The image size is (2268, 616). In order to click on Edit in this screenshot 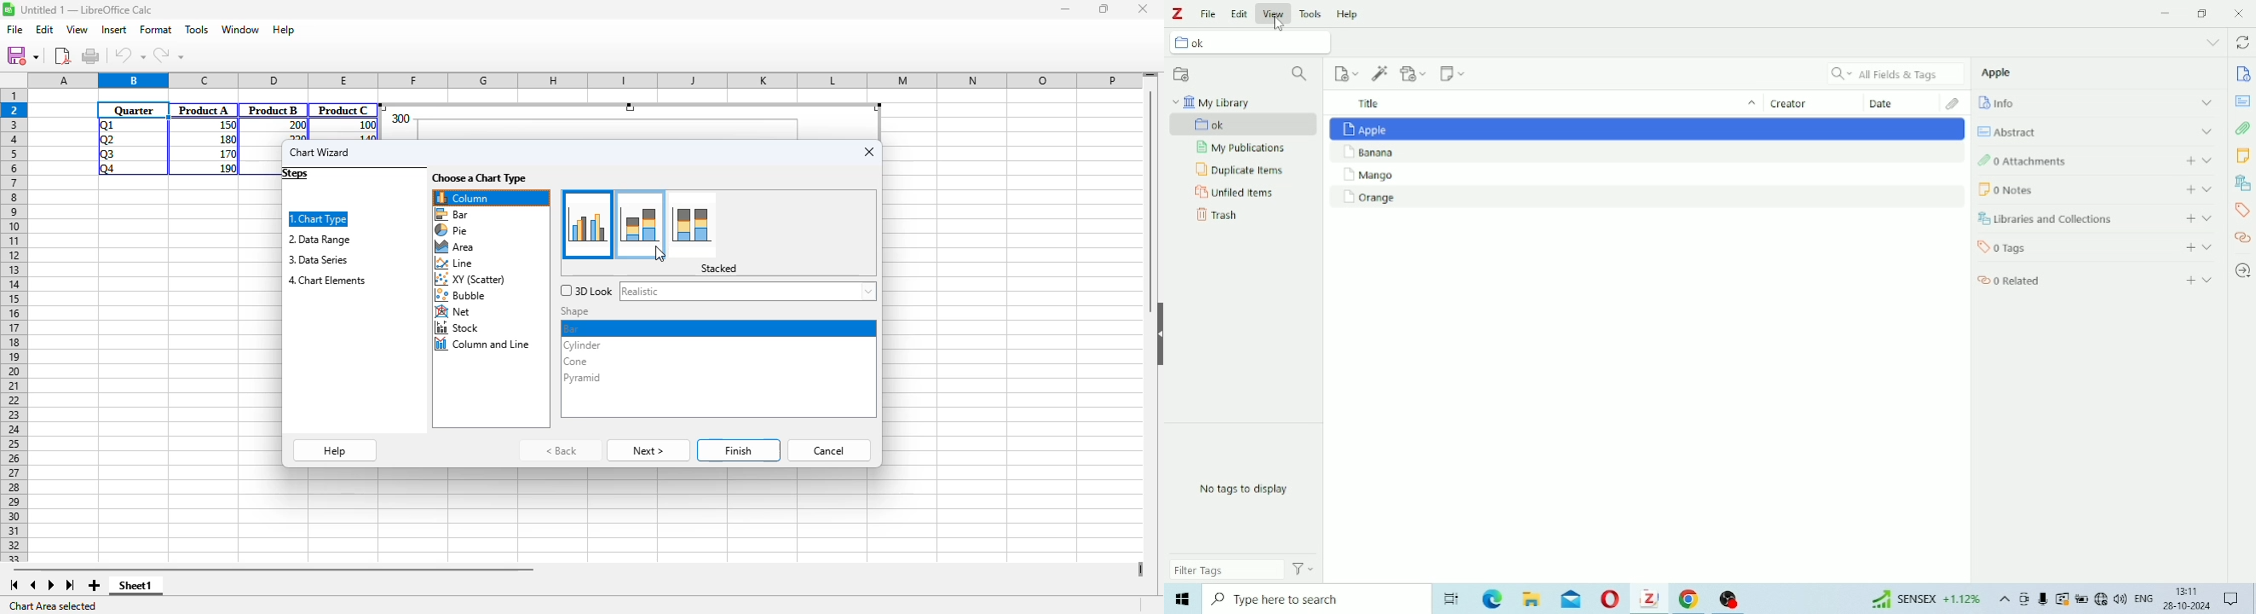, I will do `click(1241, 11)`.